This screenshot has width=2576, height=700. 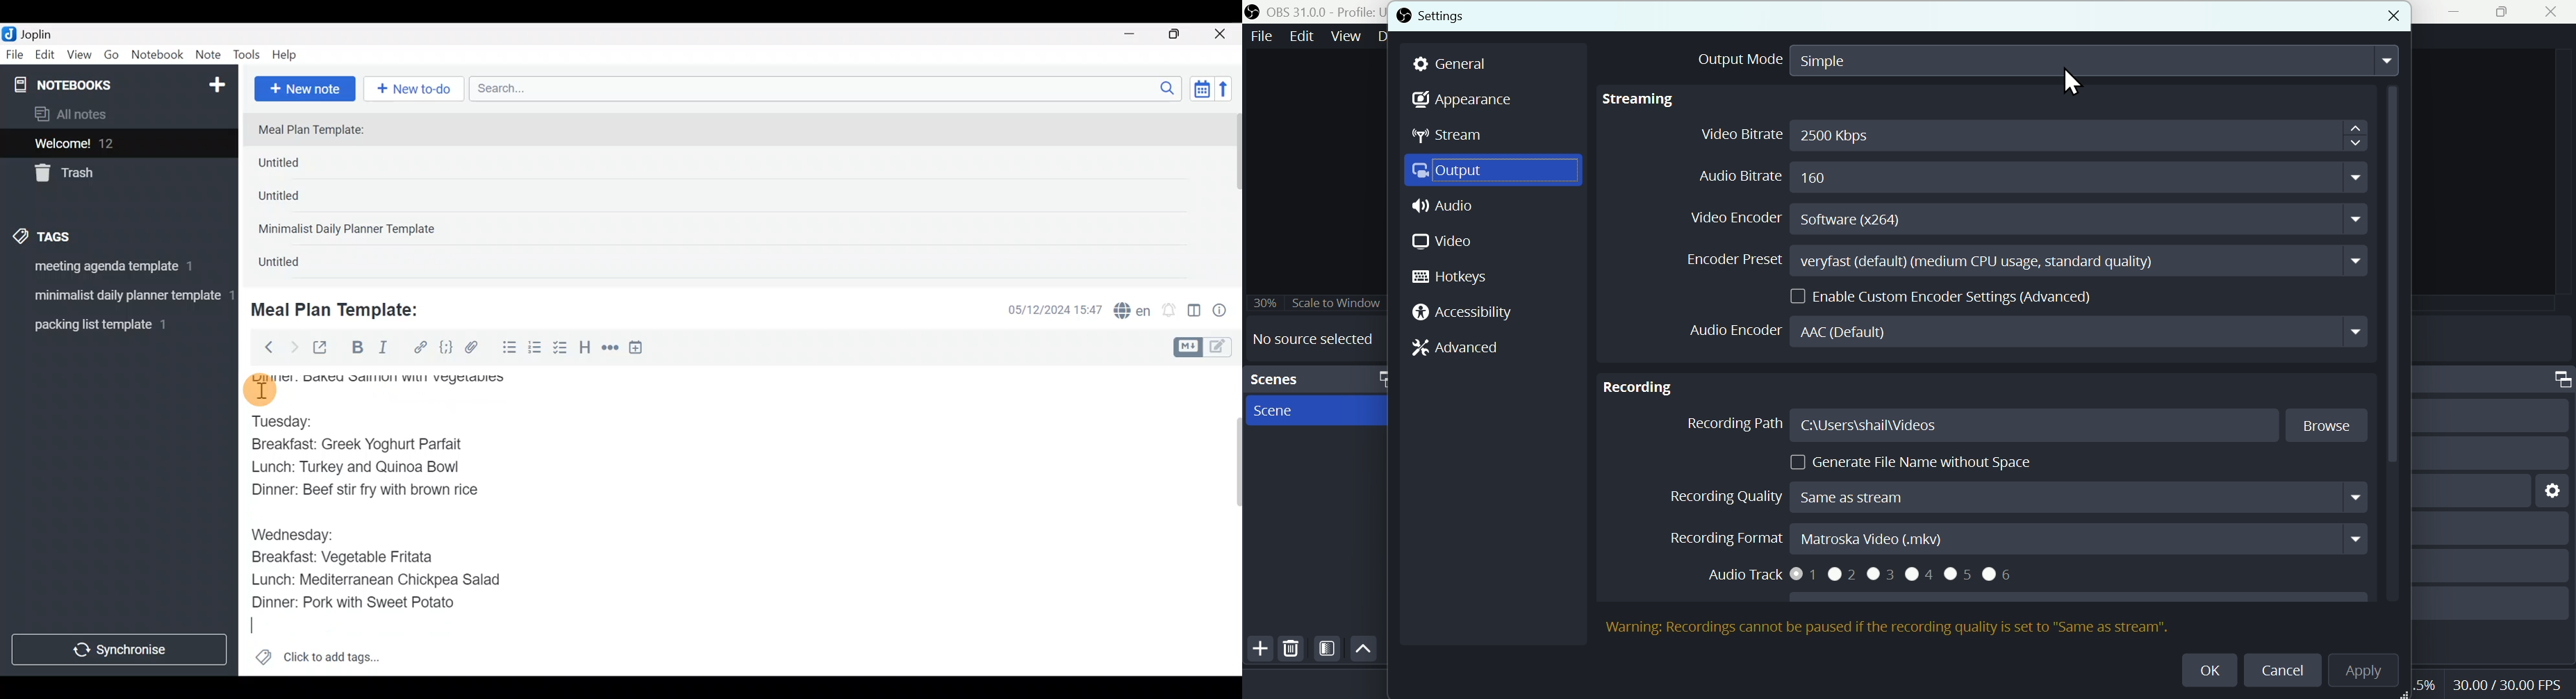 What do you see at coordinates (2017, 333) in the screenshot?
I see `Audio encoder` at bounding box center [2017, 333].